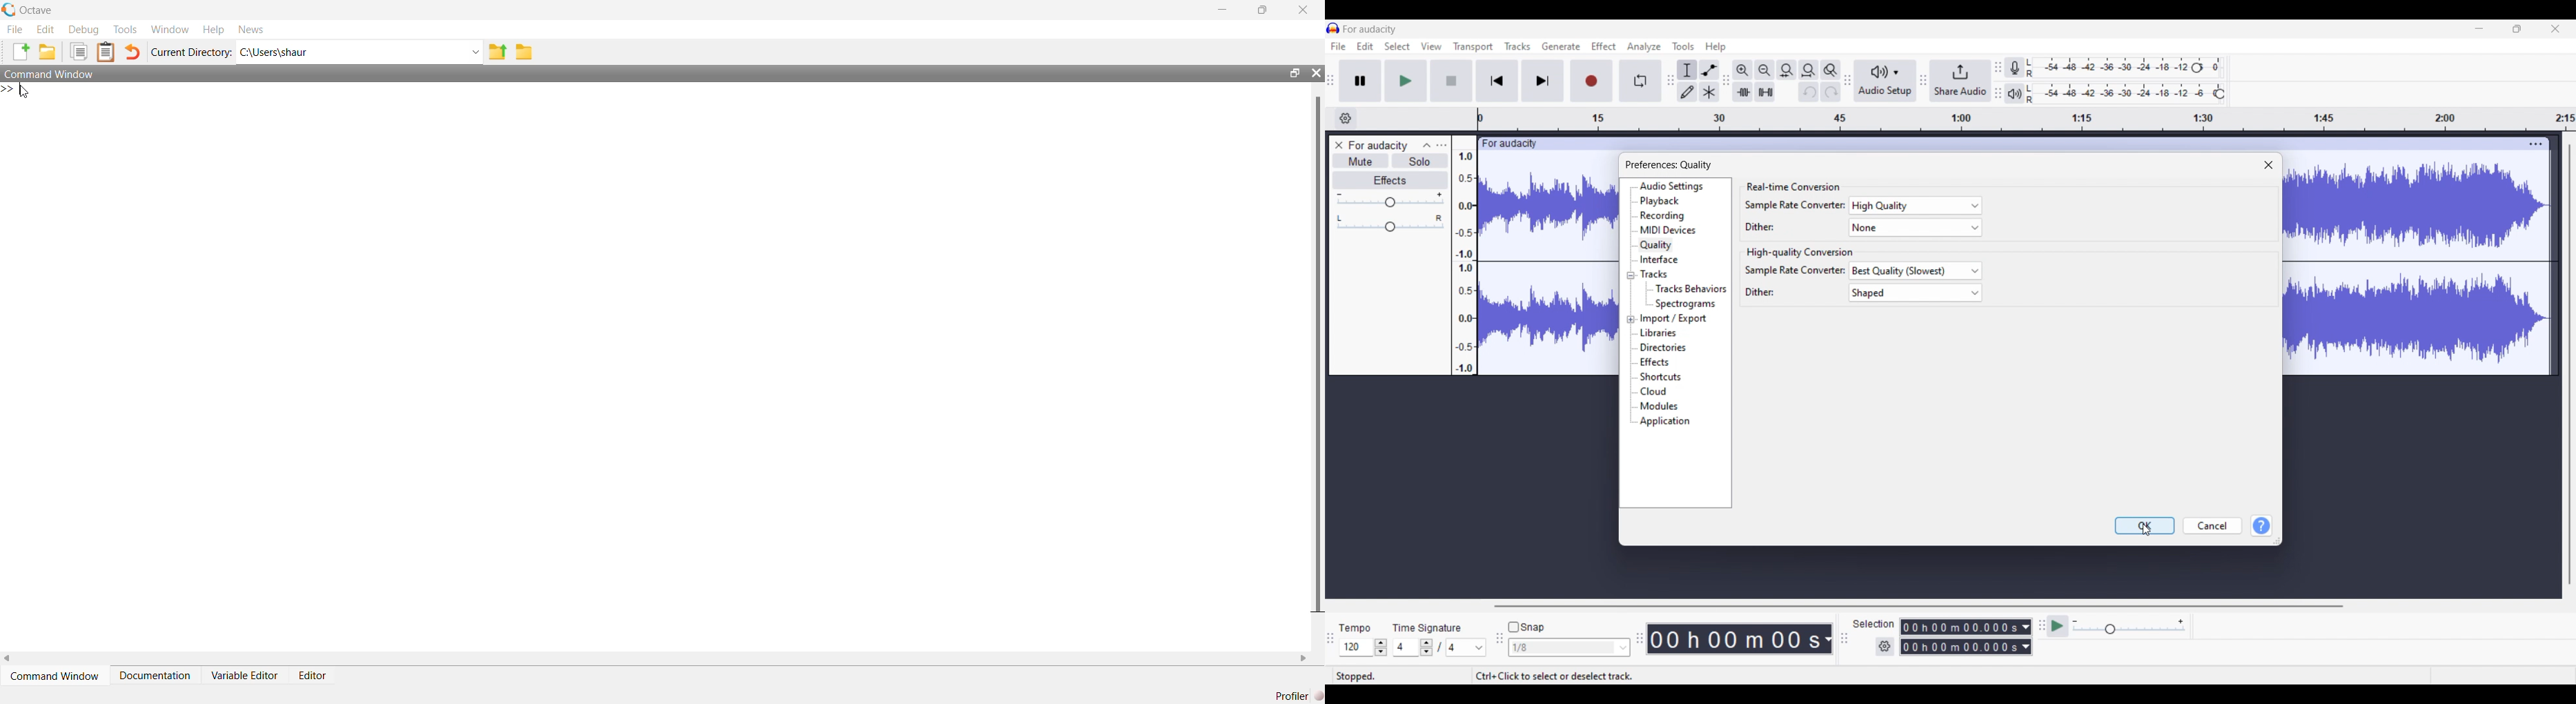 This screenshot has width=2576, height=728. Describe the element at coordinates (1687, 70) in the screenshot. I see `Selection tool` at that location.